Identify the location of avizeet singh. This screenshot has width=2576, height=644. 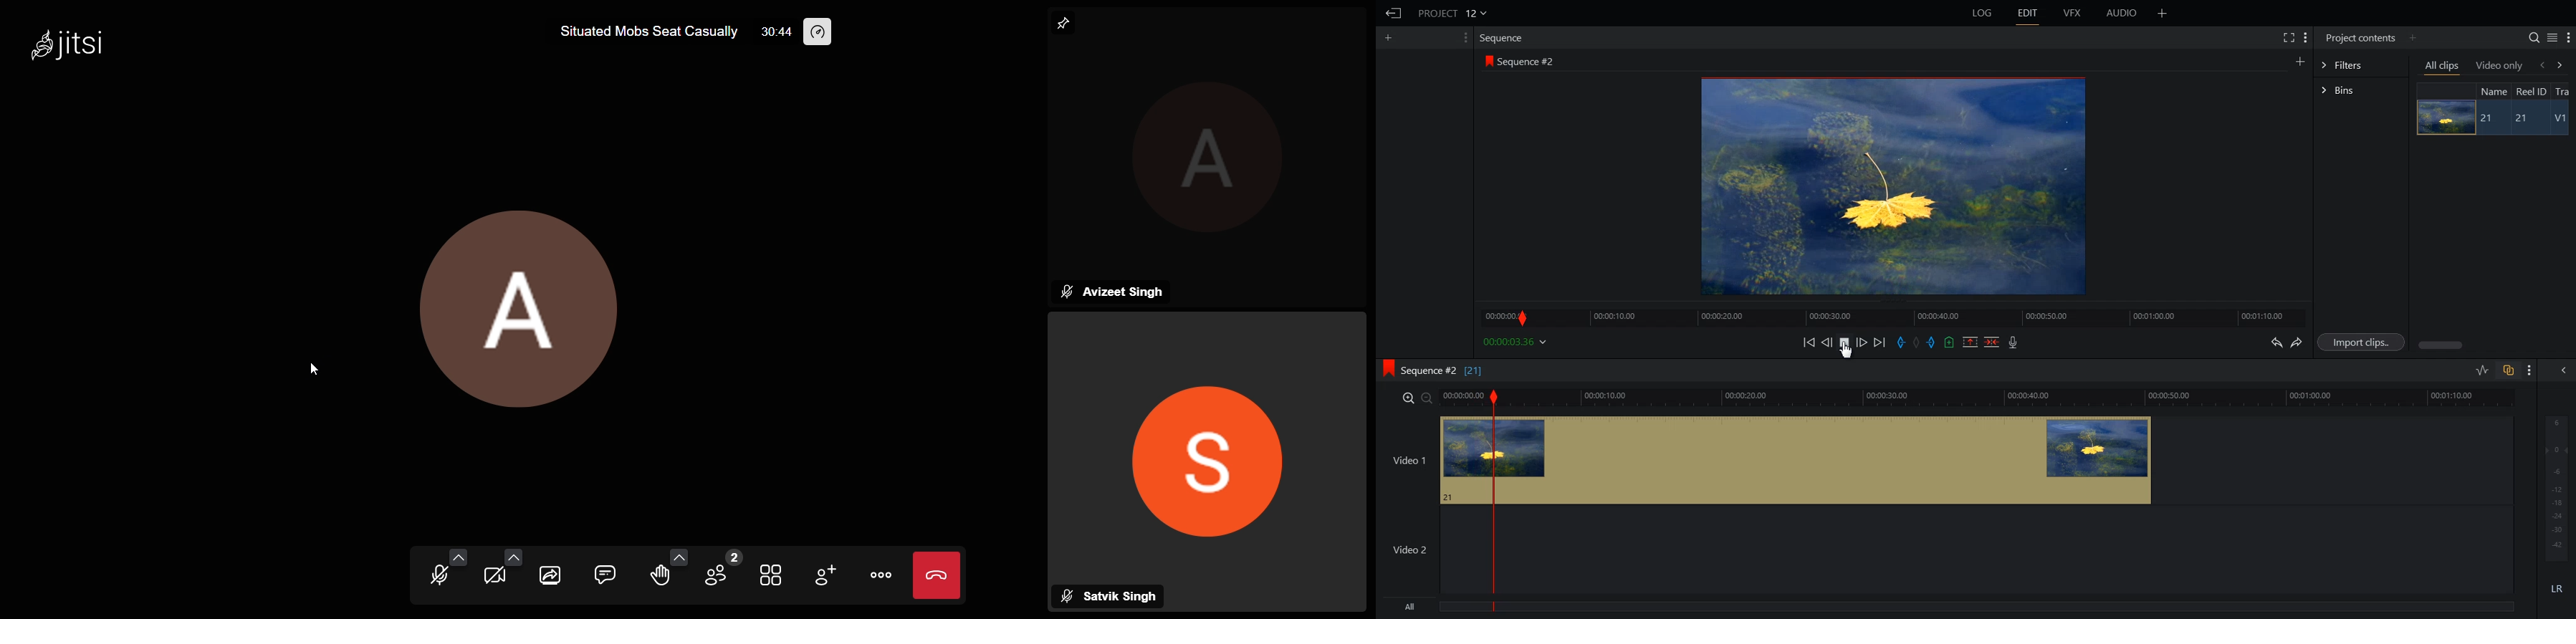
(1114, 292).